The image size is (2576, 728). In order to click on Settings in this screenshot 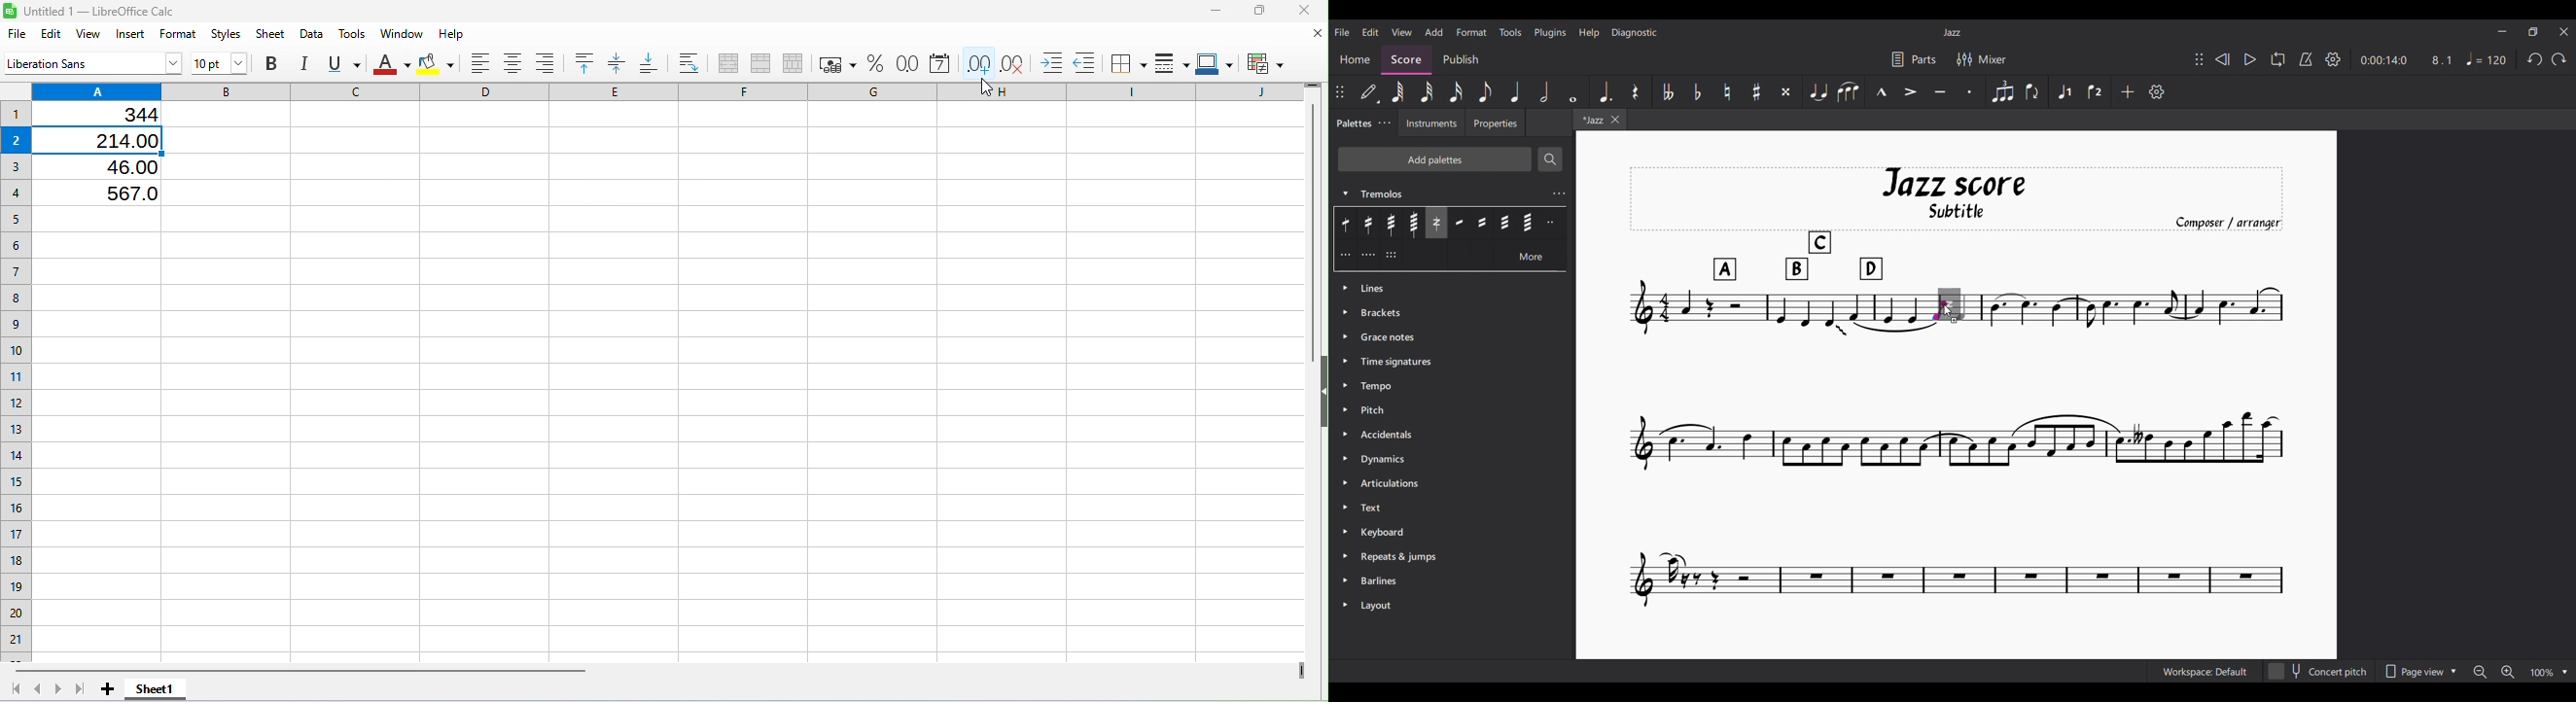, I will do `click(2333, 59)`.